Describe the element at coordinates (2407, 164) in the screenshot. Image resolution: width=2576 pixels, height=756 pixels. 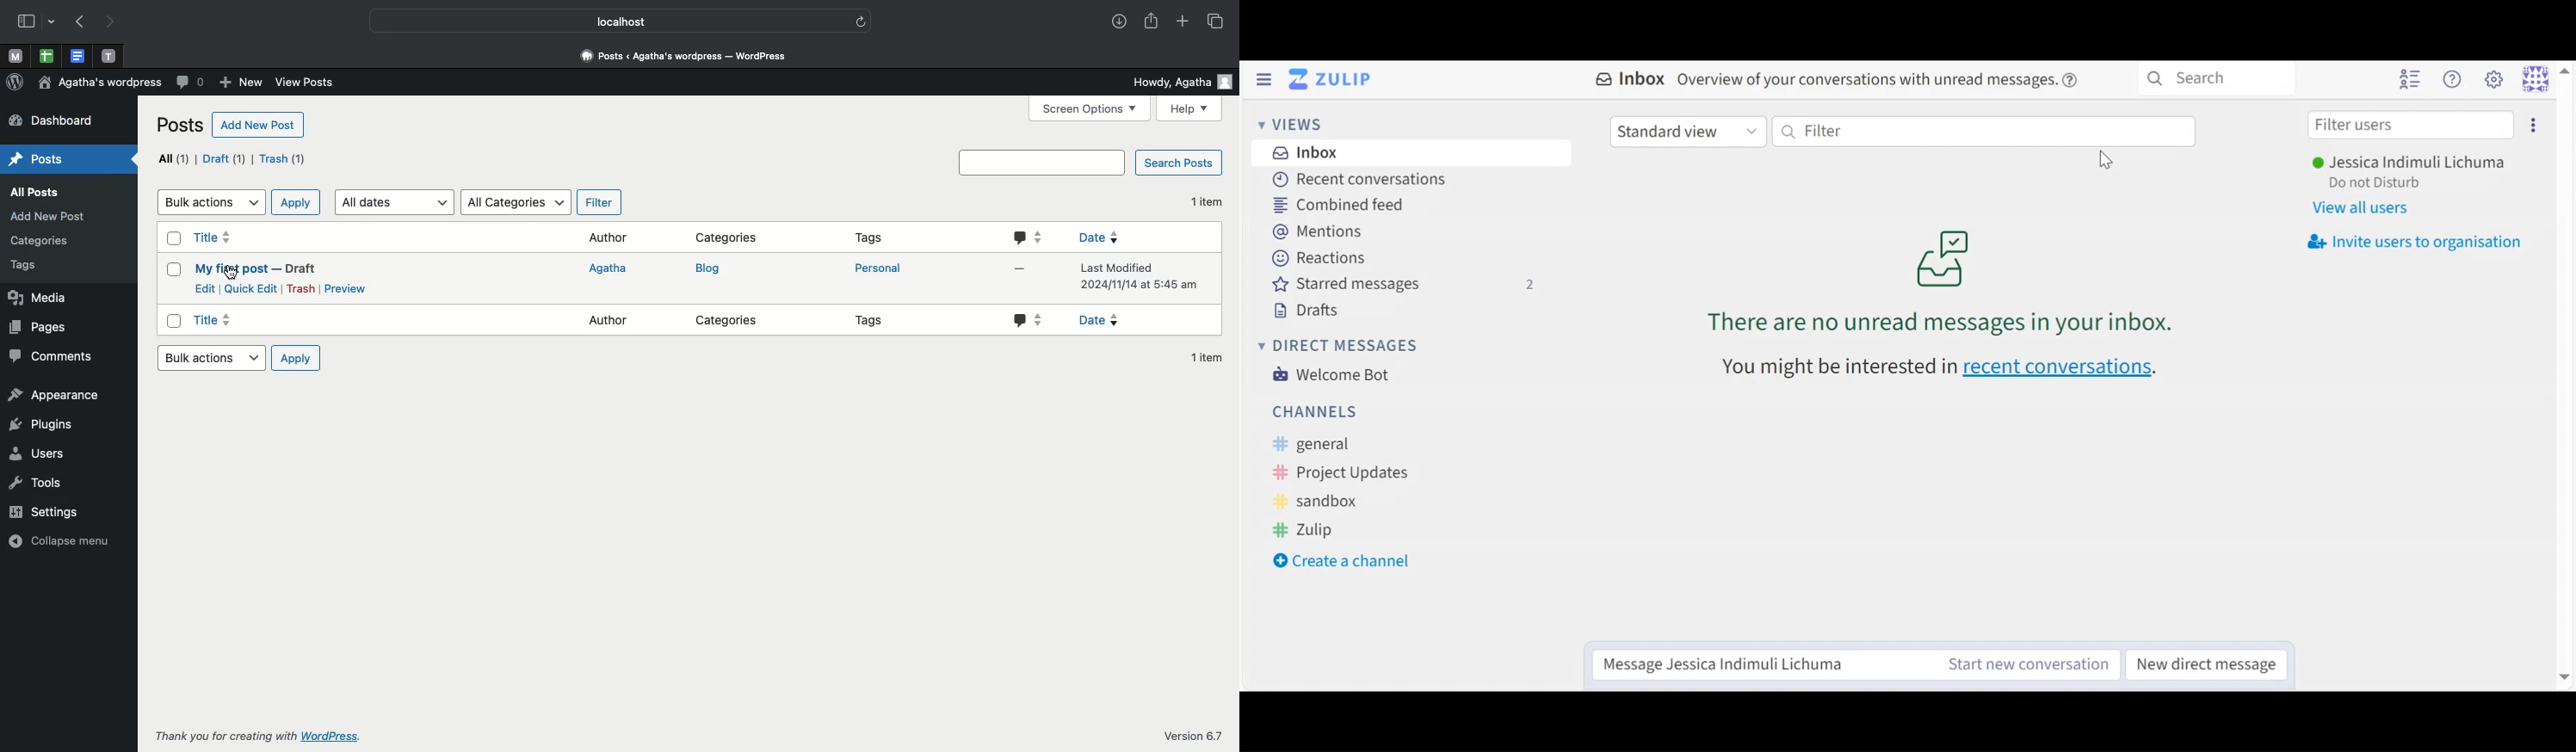
I see `Username` at that location.